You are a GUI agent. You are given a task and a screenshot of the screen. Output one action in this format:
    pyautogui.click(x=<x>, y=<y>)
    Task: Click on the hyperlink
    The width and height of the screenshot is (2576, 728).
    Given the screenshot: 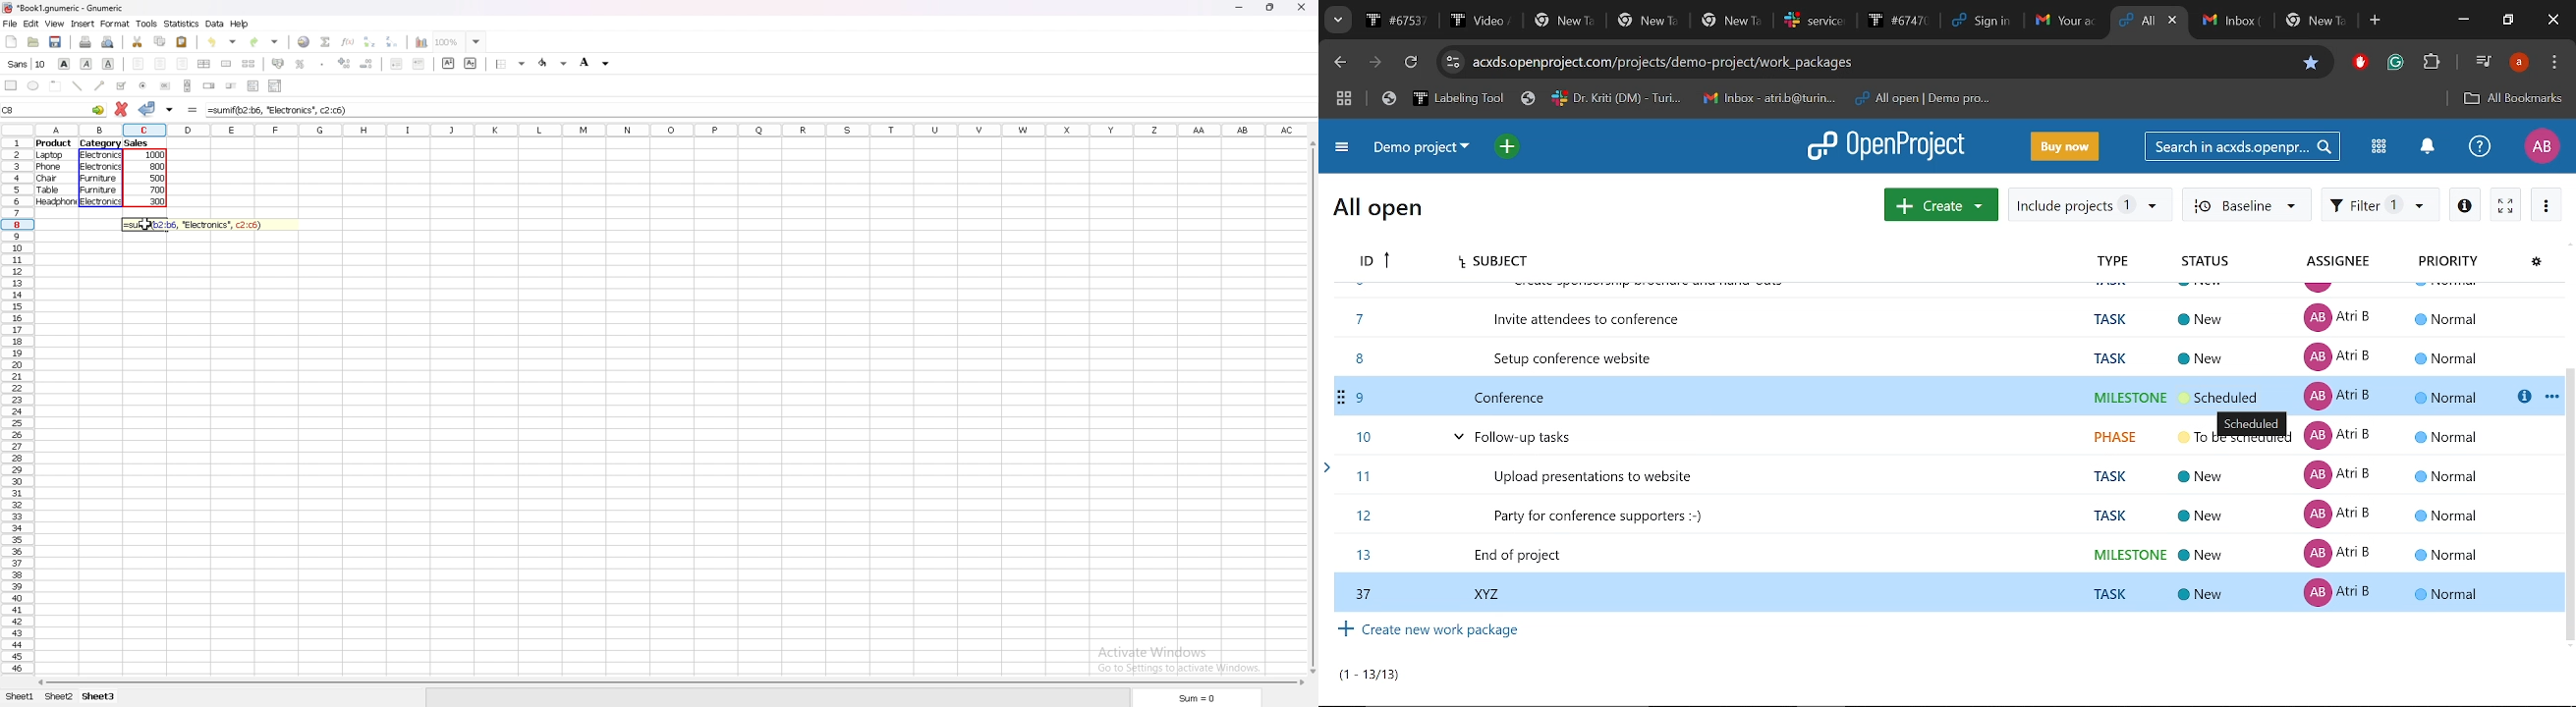 What is the action you would take?
    pyautogui.click(x=305, y=42)
    